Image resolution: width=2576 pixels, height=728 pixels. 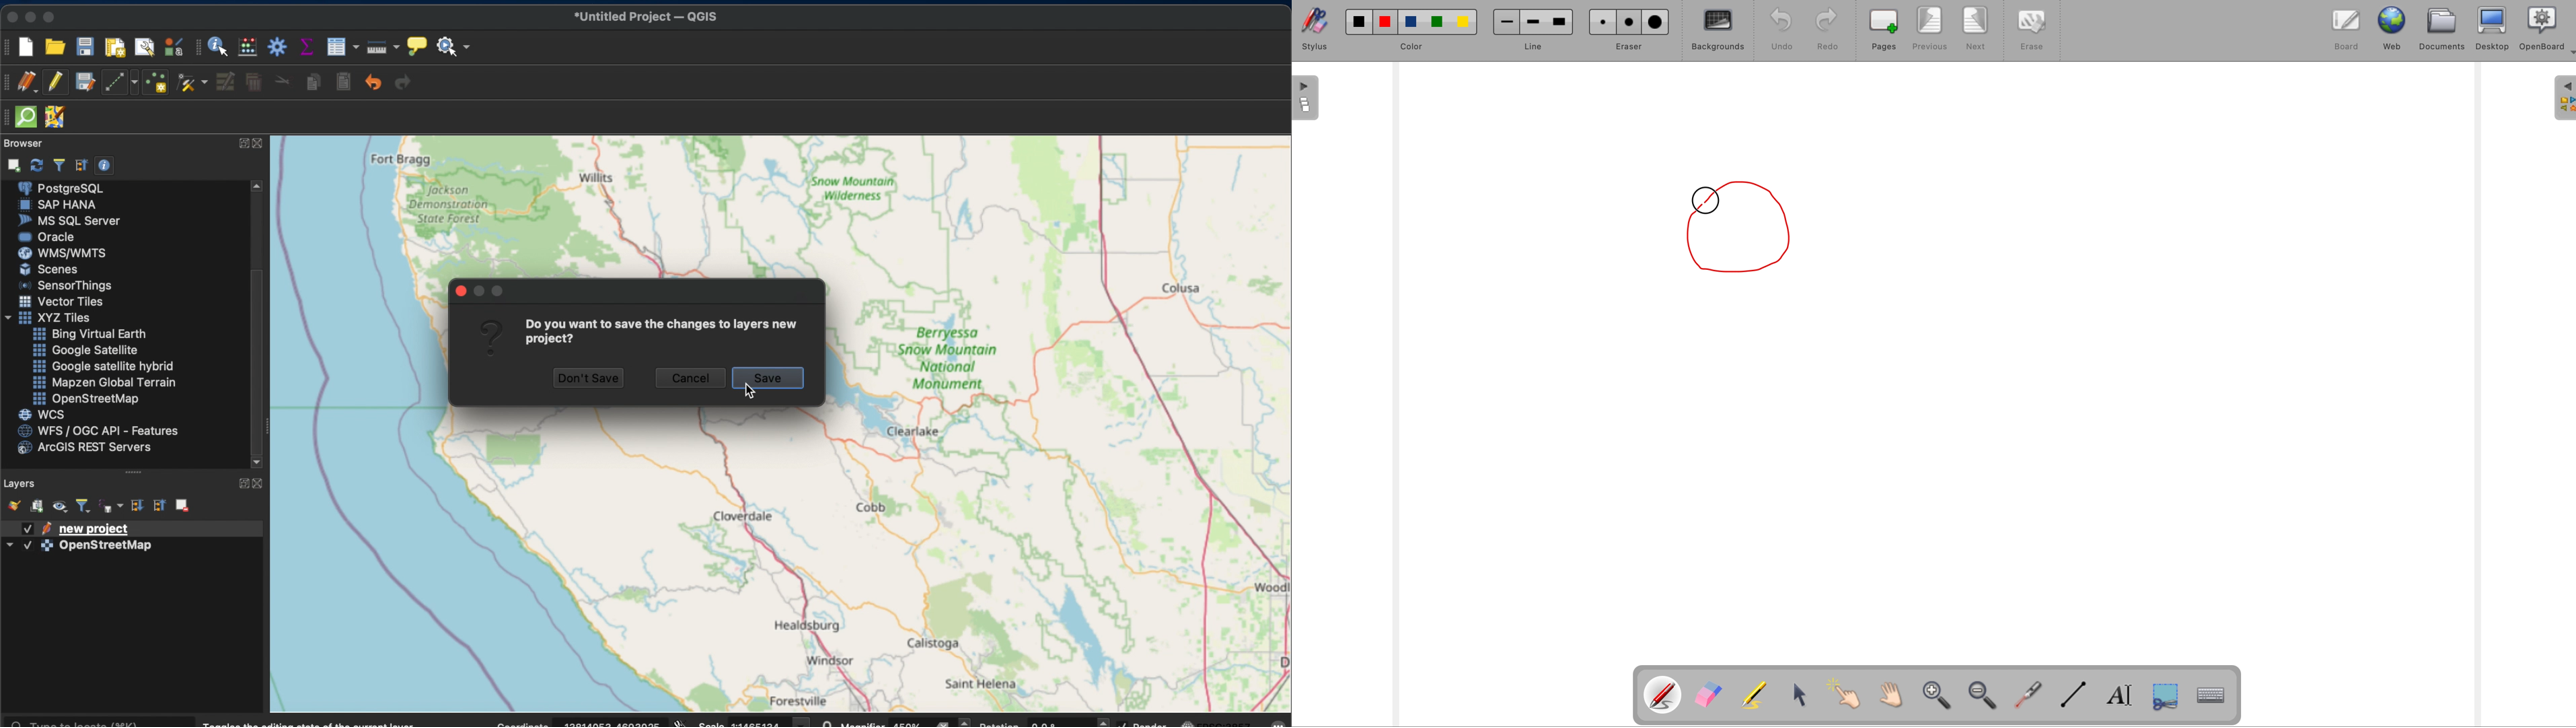 What do you see at coordinates (85, 83) in the screenshot?
I see `save edits` at bounding box center [85, 83].